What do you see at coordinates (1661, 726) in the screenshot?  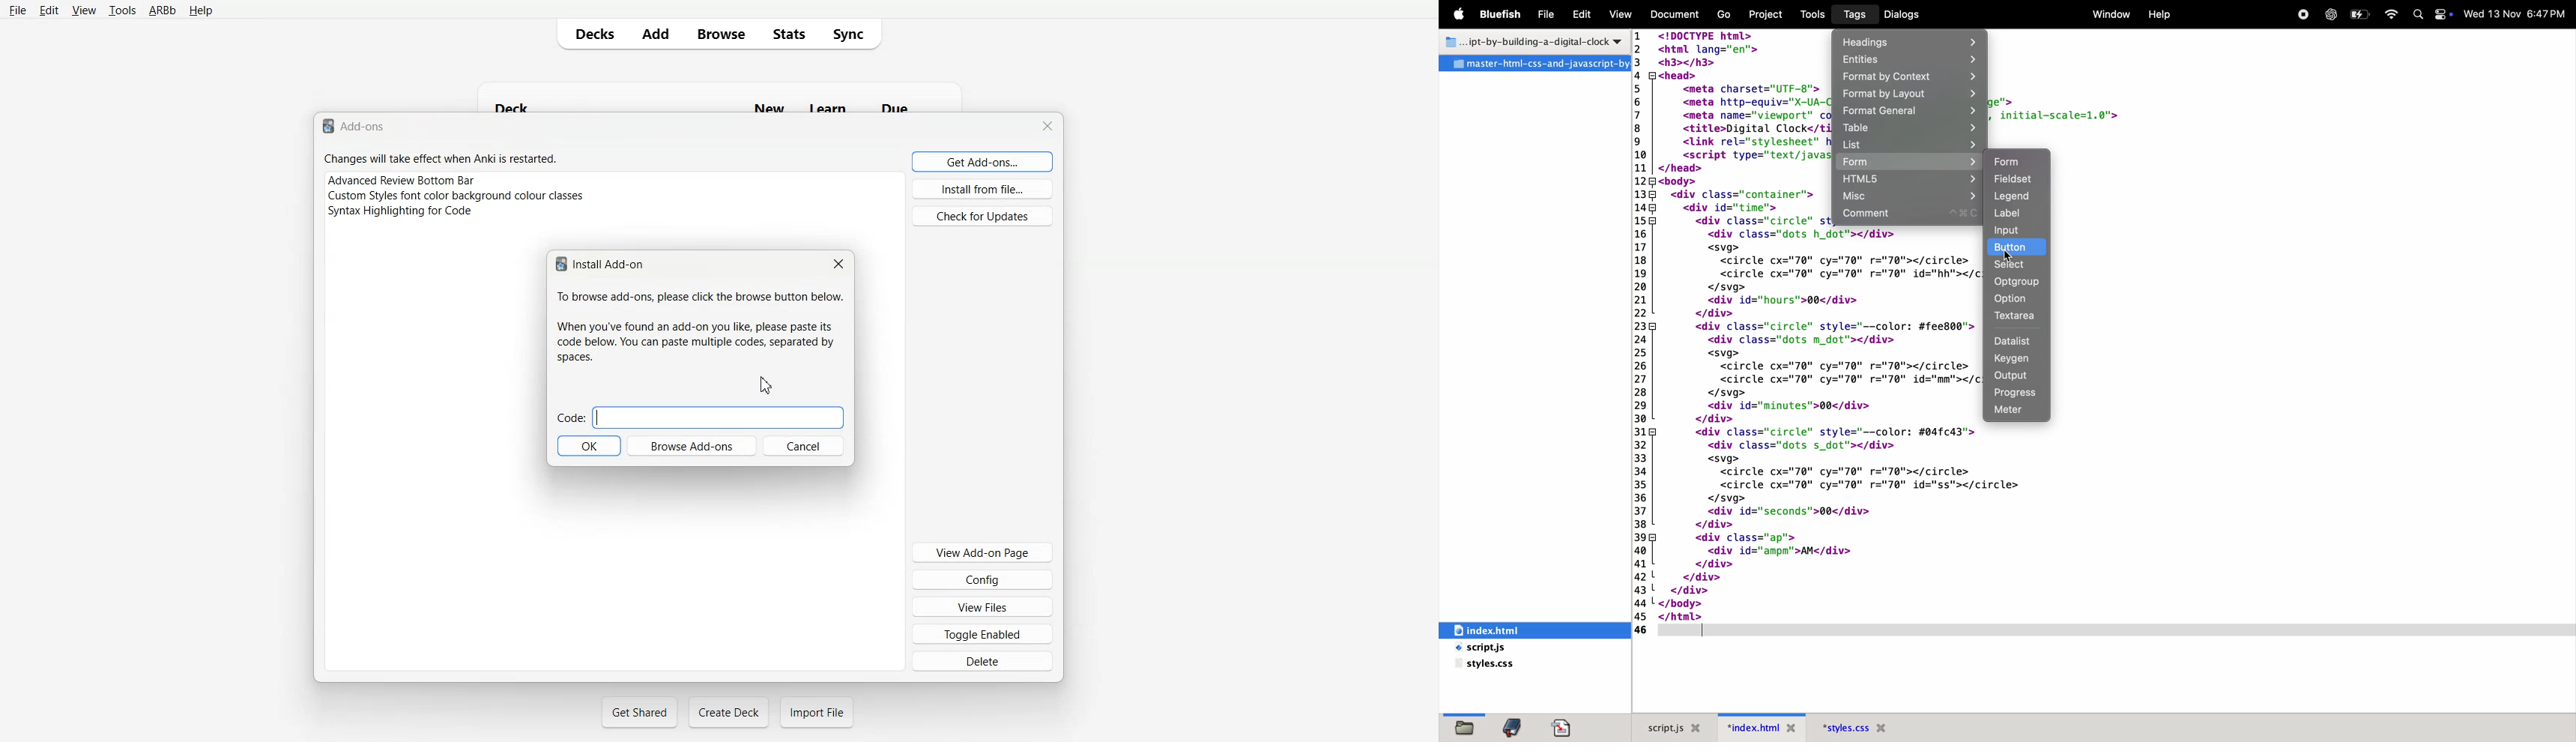 I see `script.js` at bounding box center [1661, 726].